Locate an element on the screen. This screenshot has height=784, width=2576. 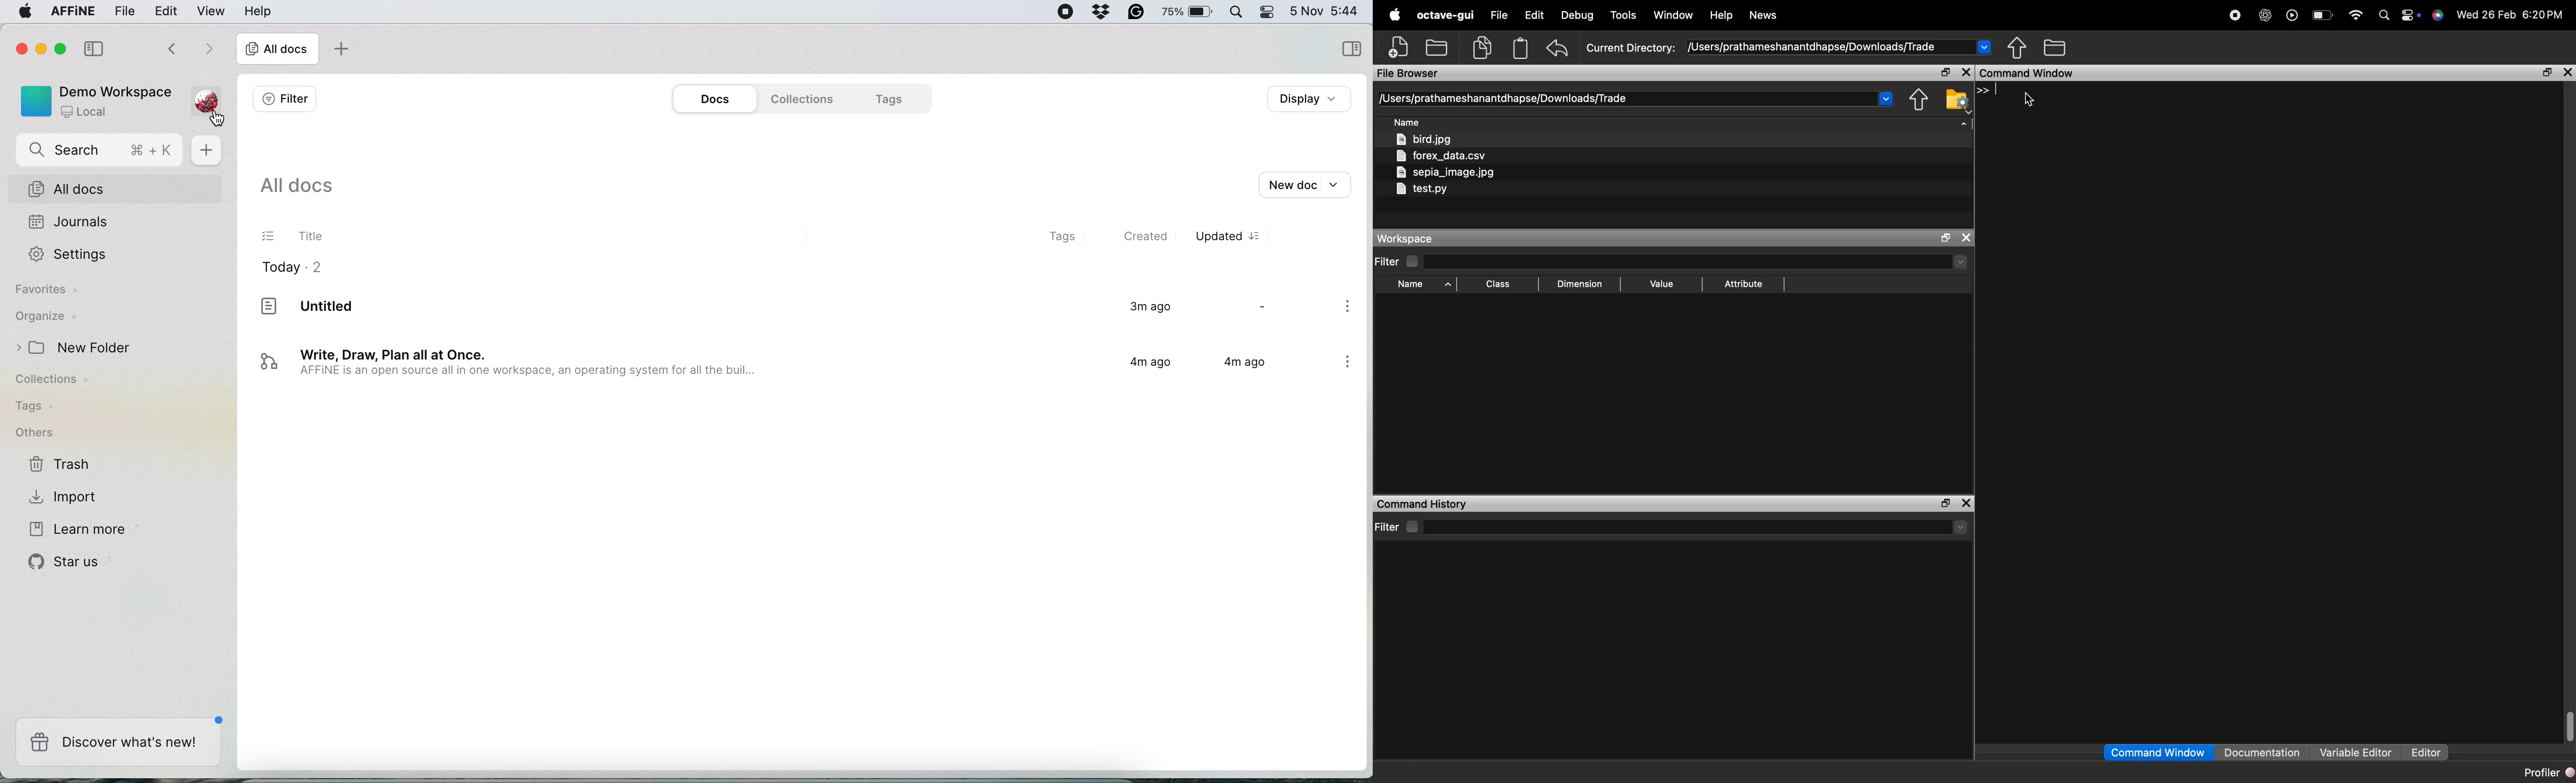
collections is located at coordinates (60, 381).